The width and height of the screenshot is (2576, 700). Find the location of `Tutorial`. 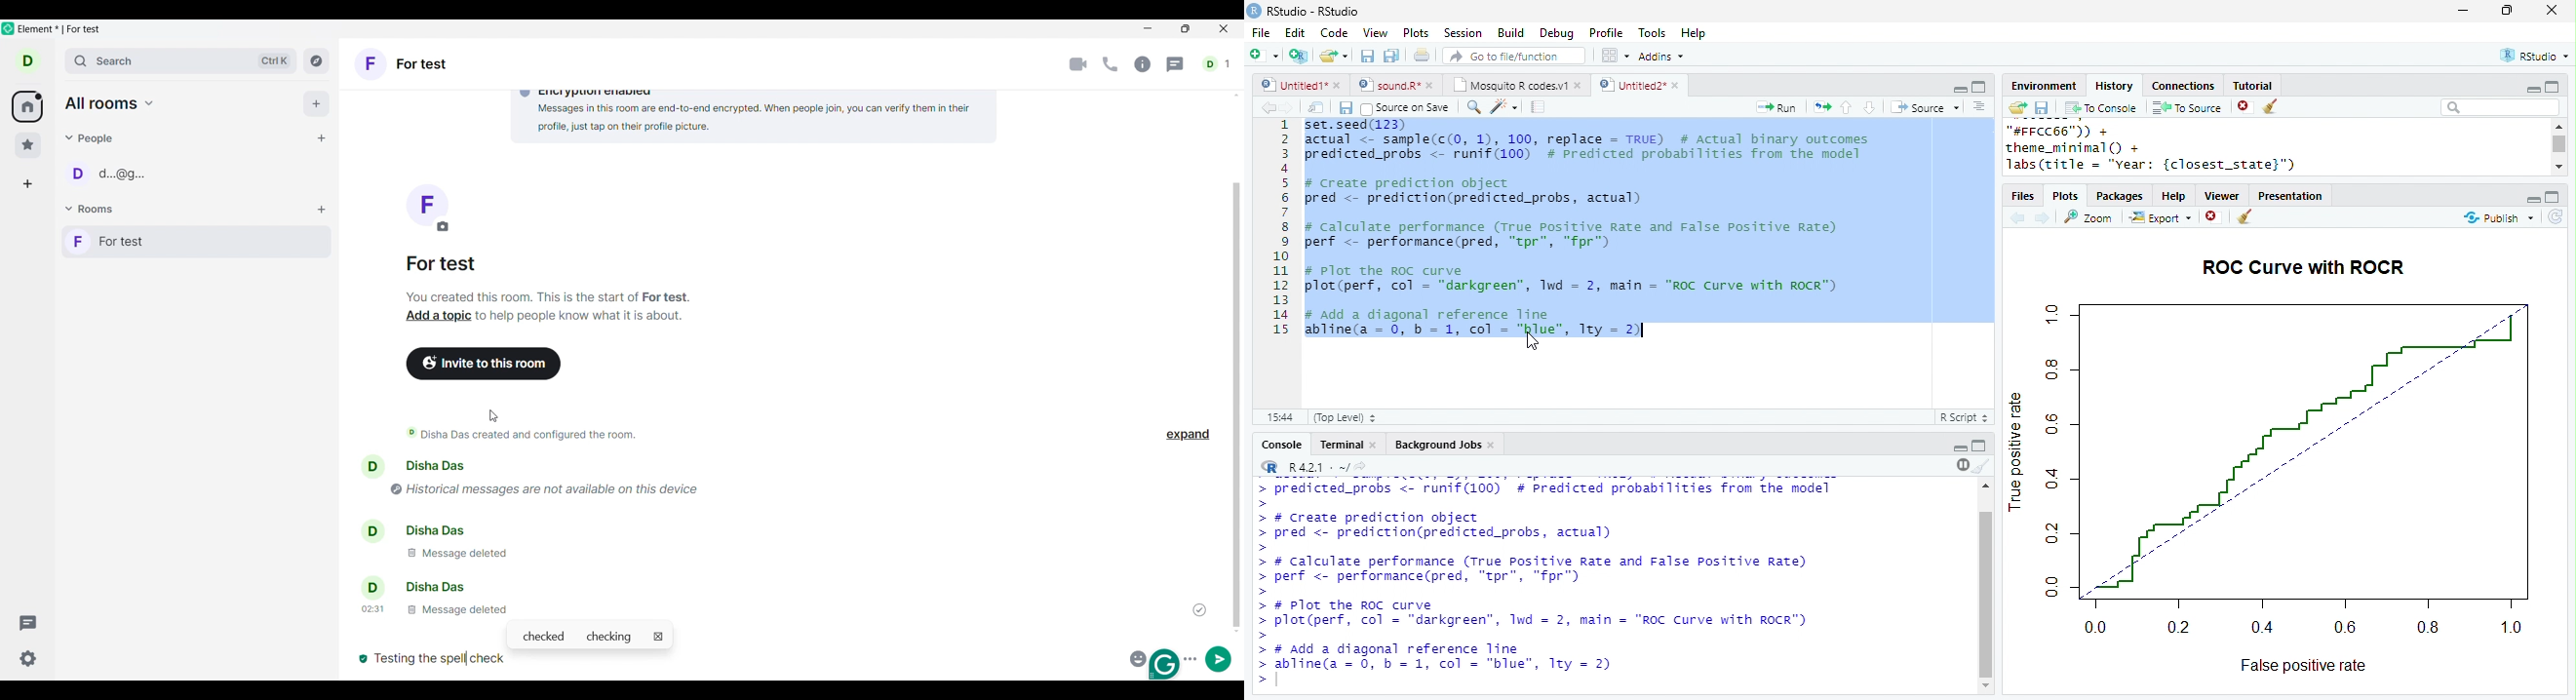

Tutorial is located at coordinates (2251, 85).